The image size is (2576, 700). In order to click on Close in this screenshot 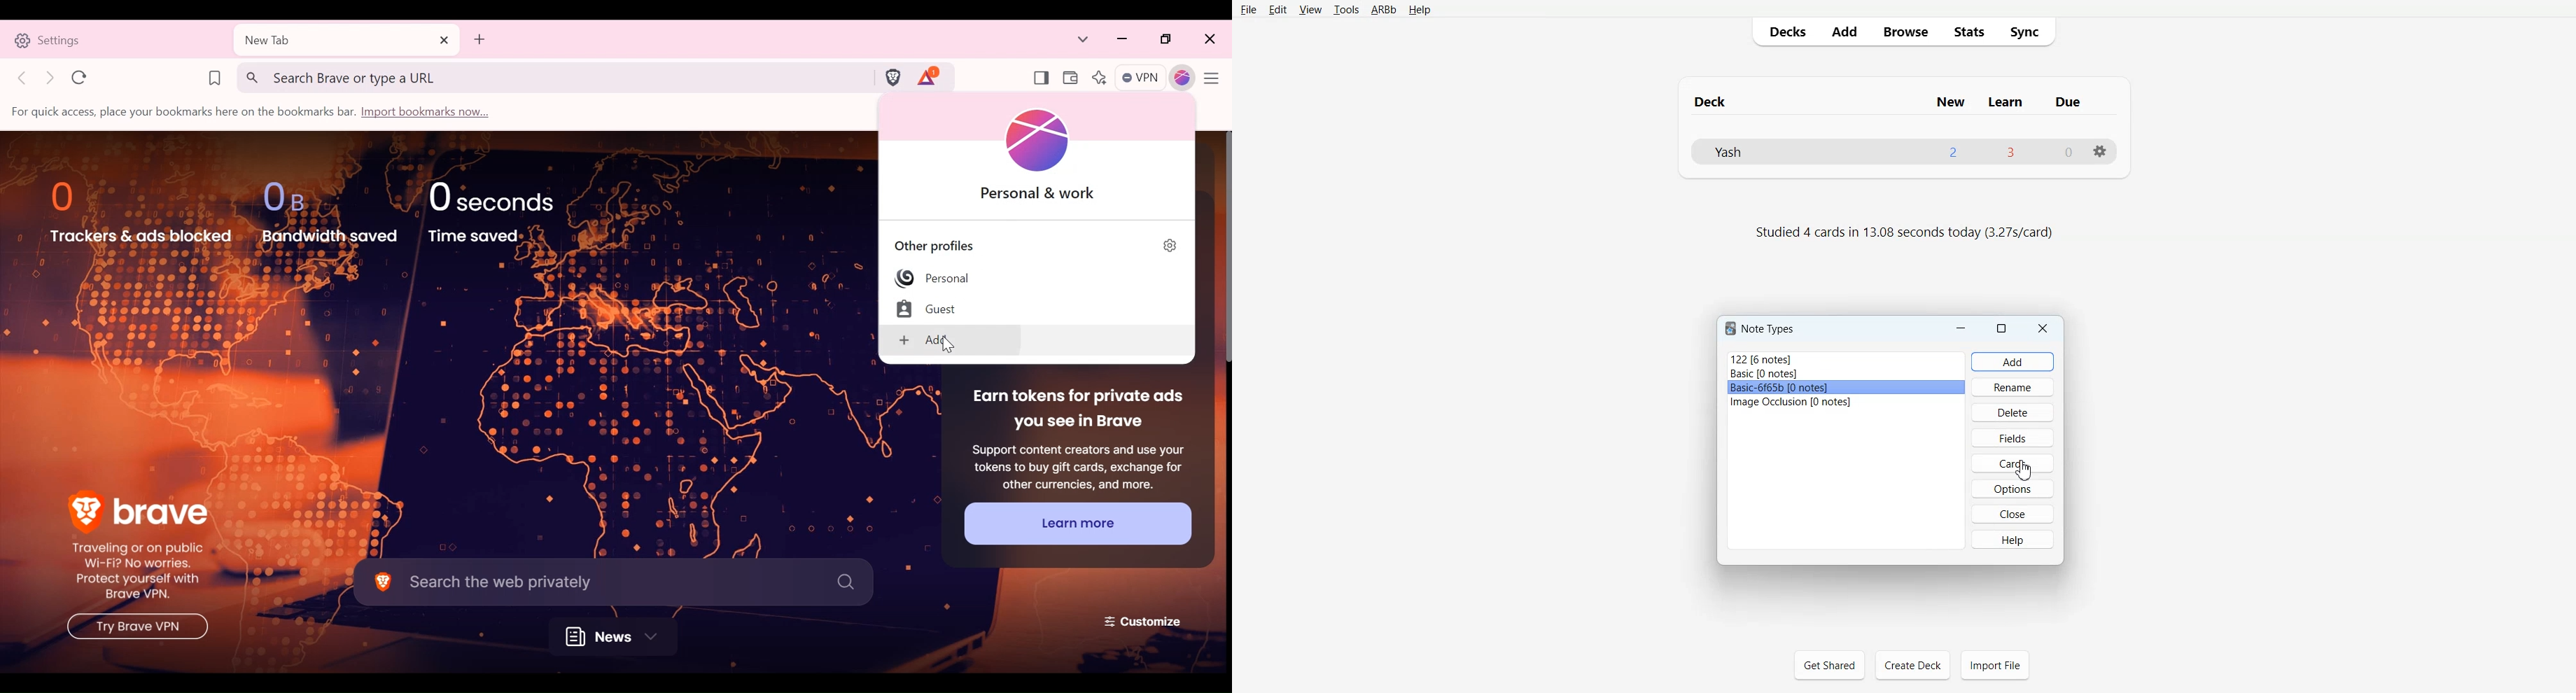, I will do `click(2043, 328)`.